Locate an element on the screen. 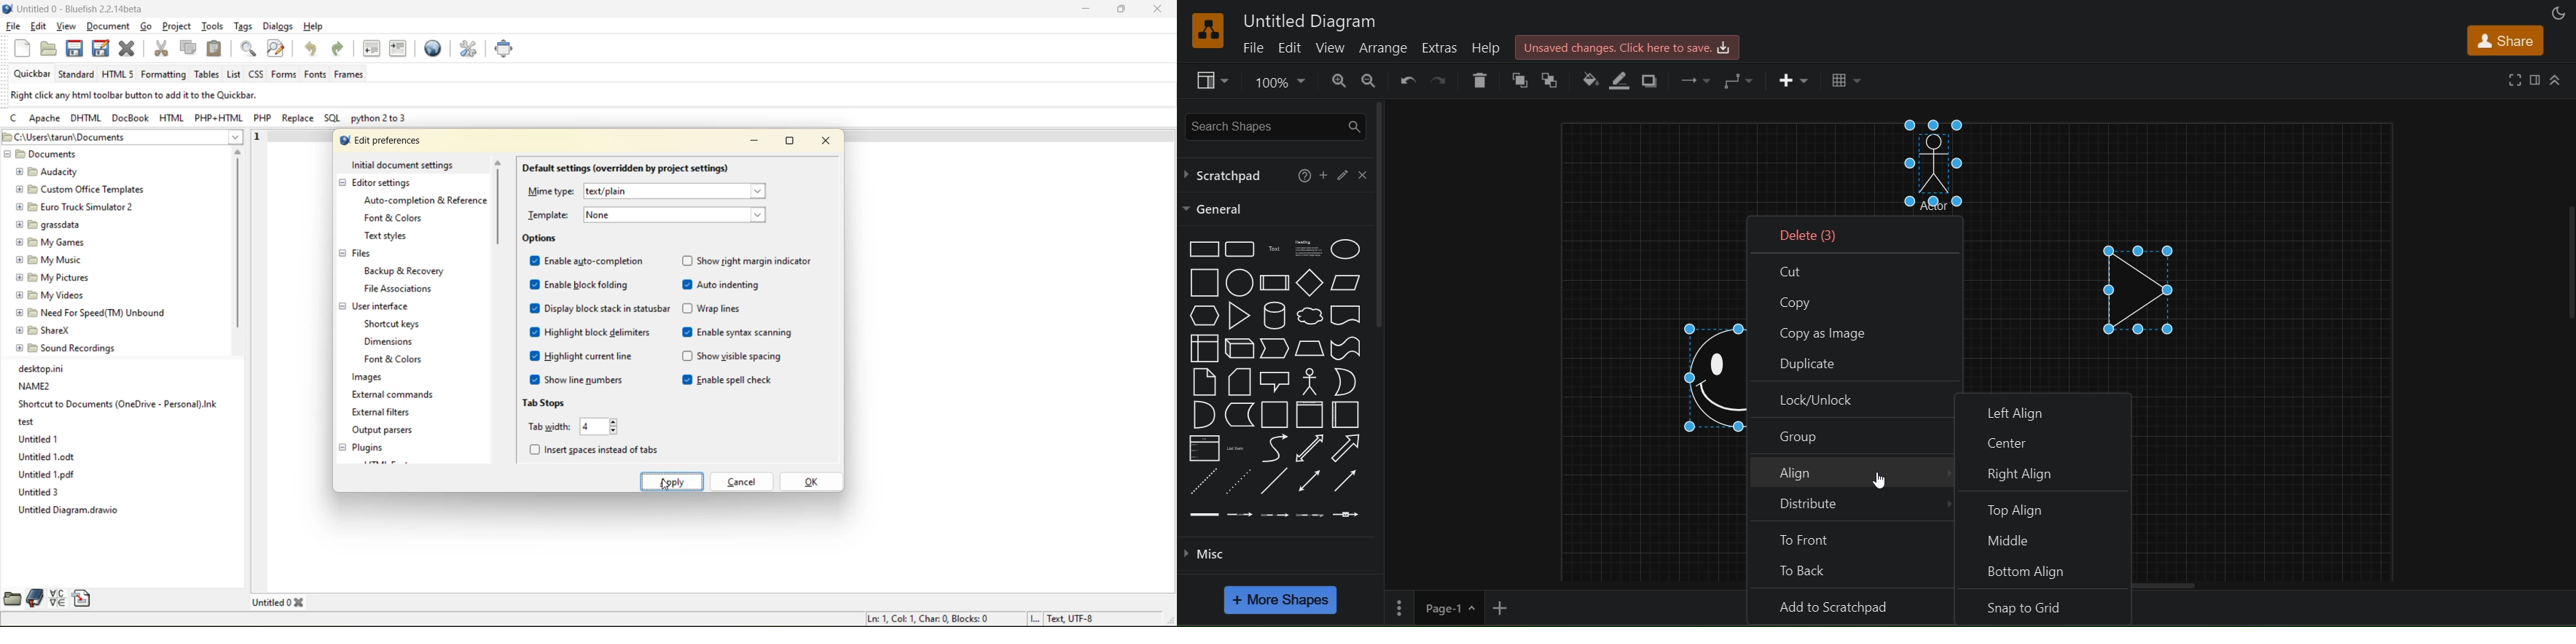  edit is located at coordinates (1289, 48).